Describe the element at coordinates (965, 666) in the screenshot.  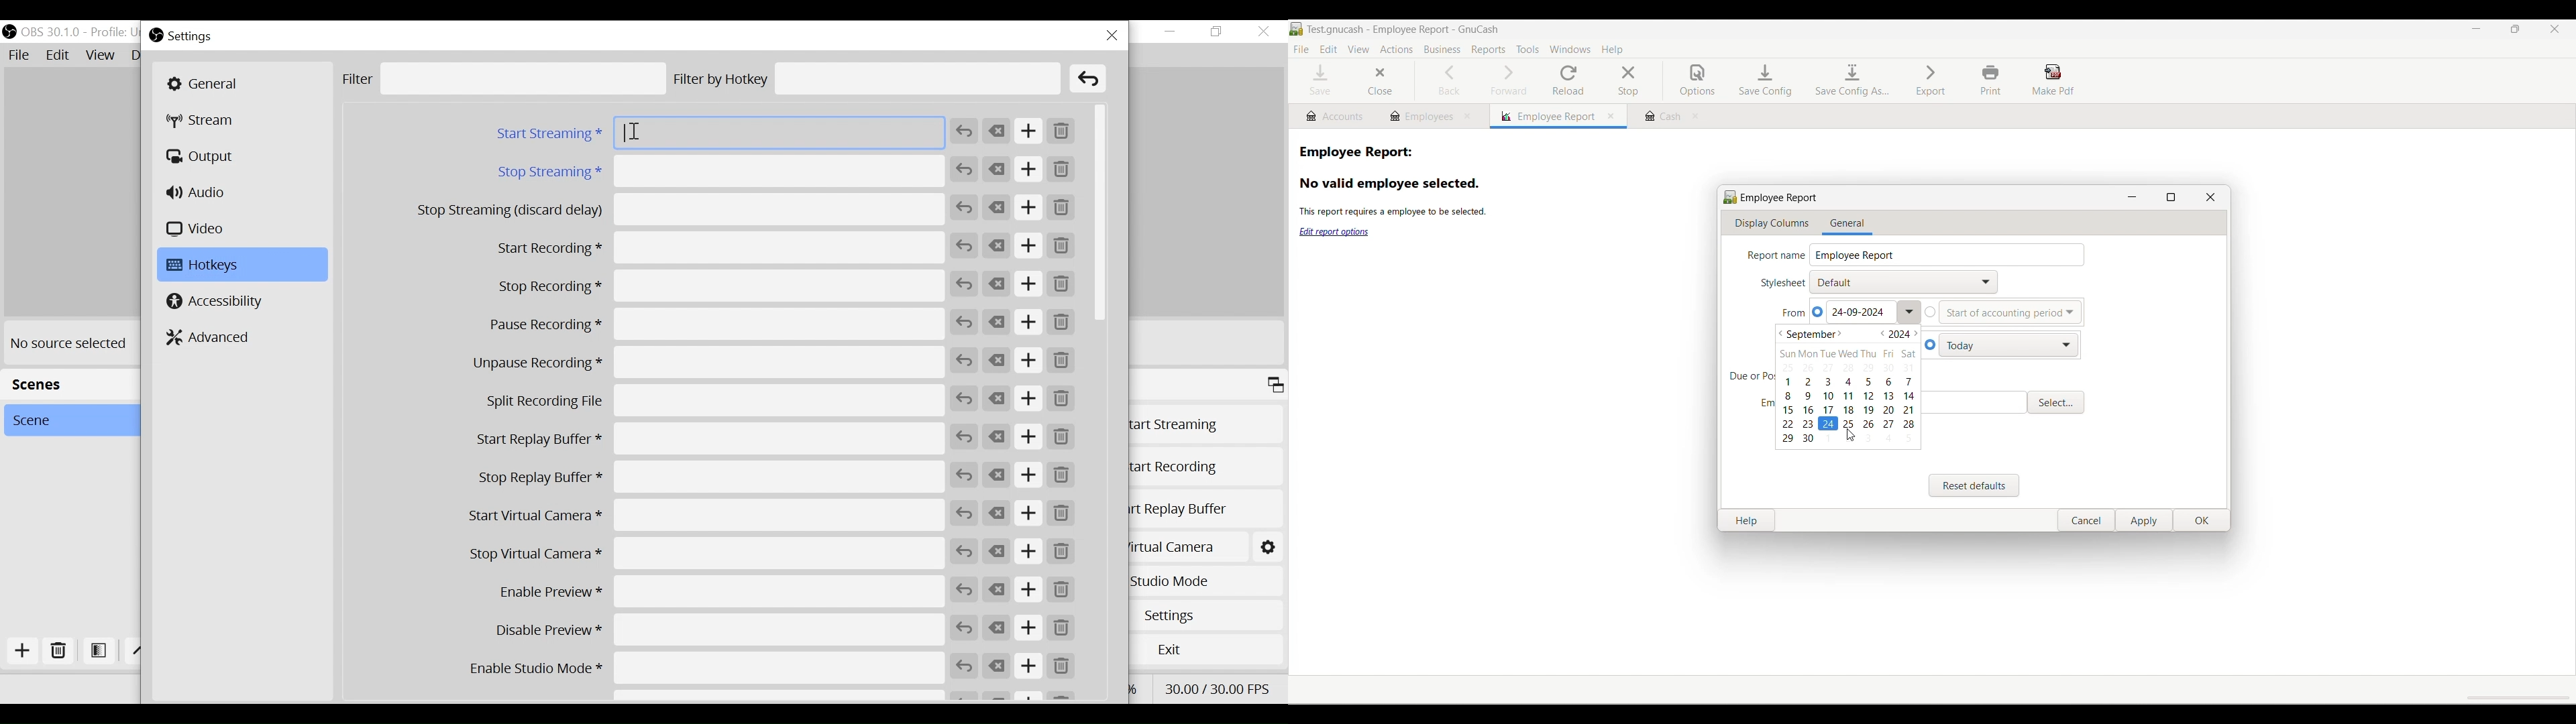
I see `Revert` at that location.